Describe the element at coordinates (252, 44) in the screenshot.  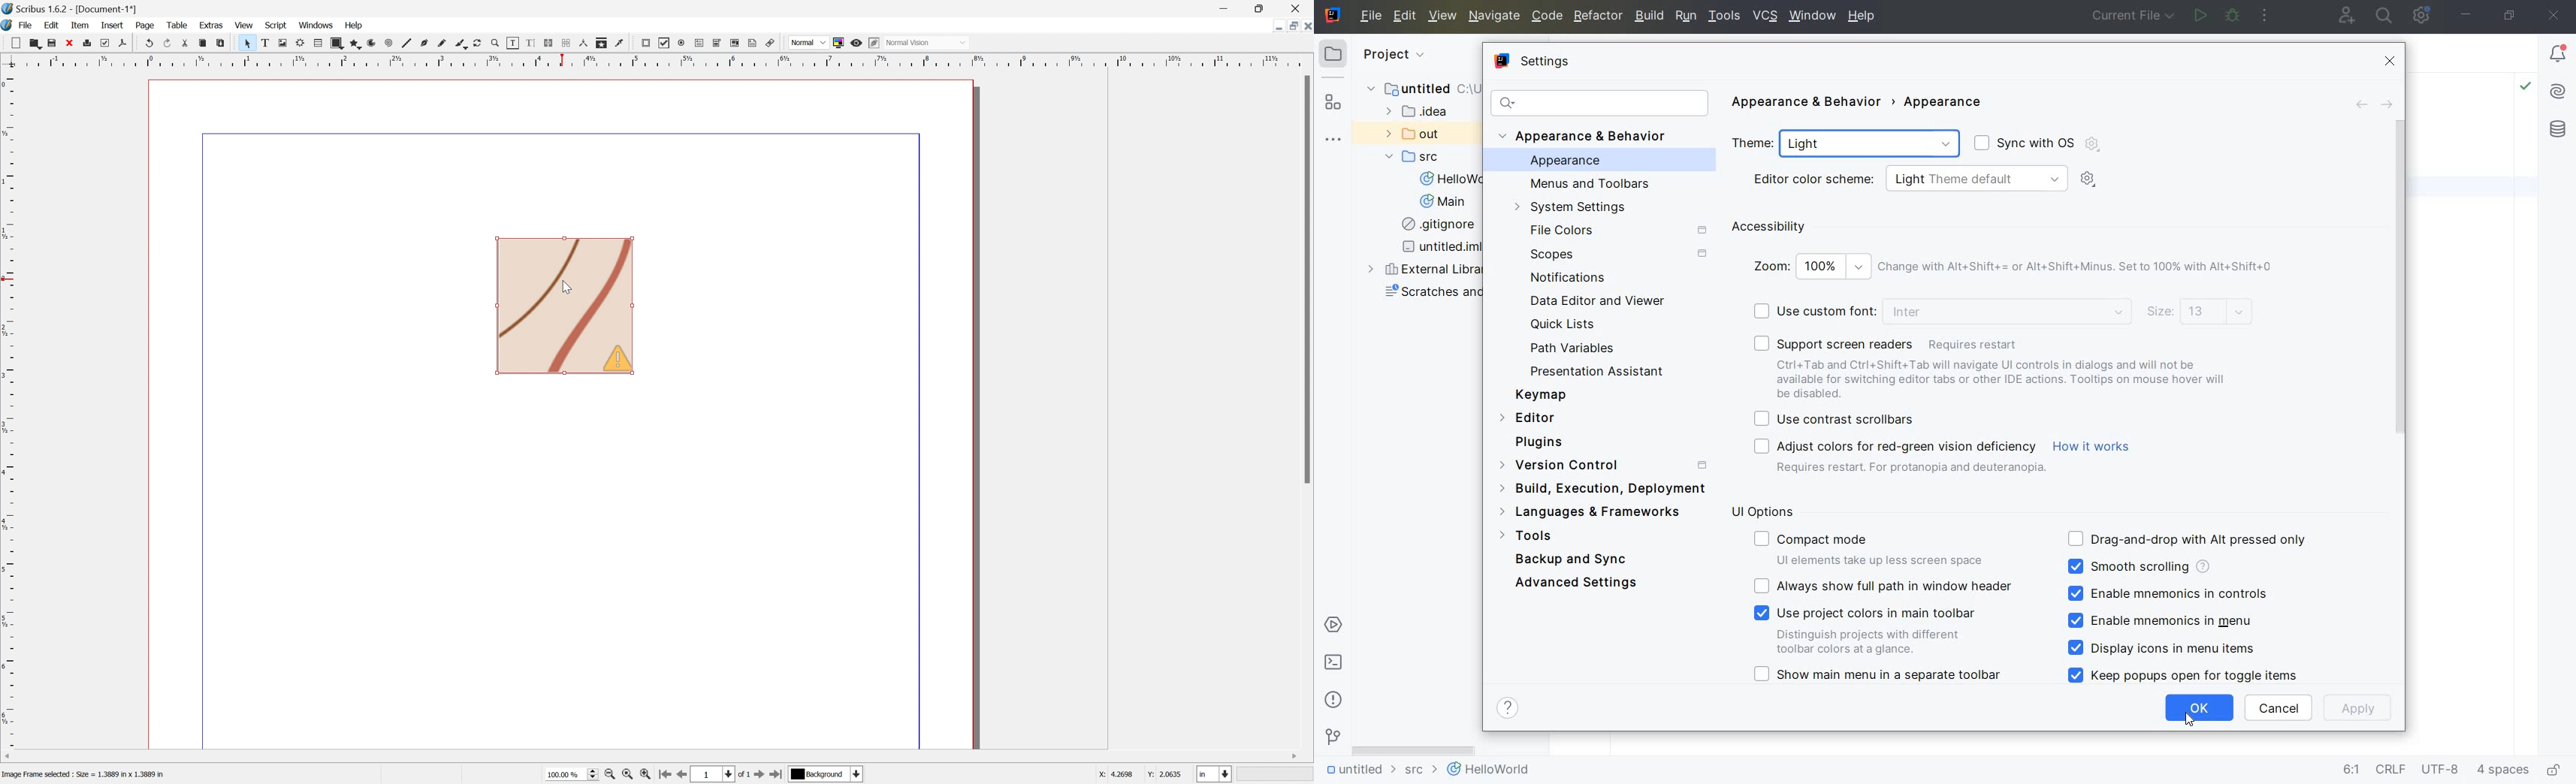
I see `Select item` at that location.